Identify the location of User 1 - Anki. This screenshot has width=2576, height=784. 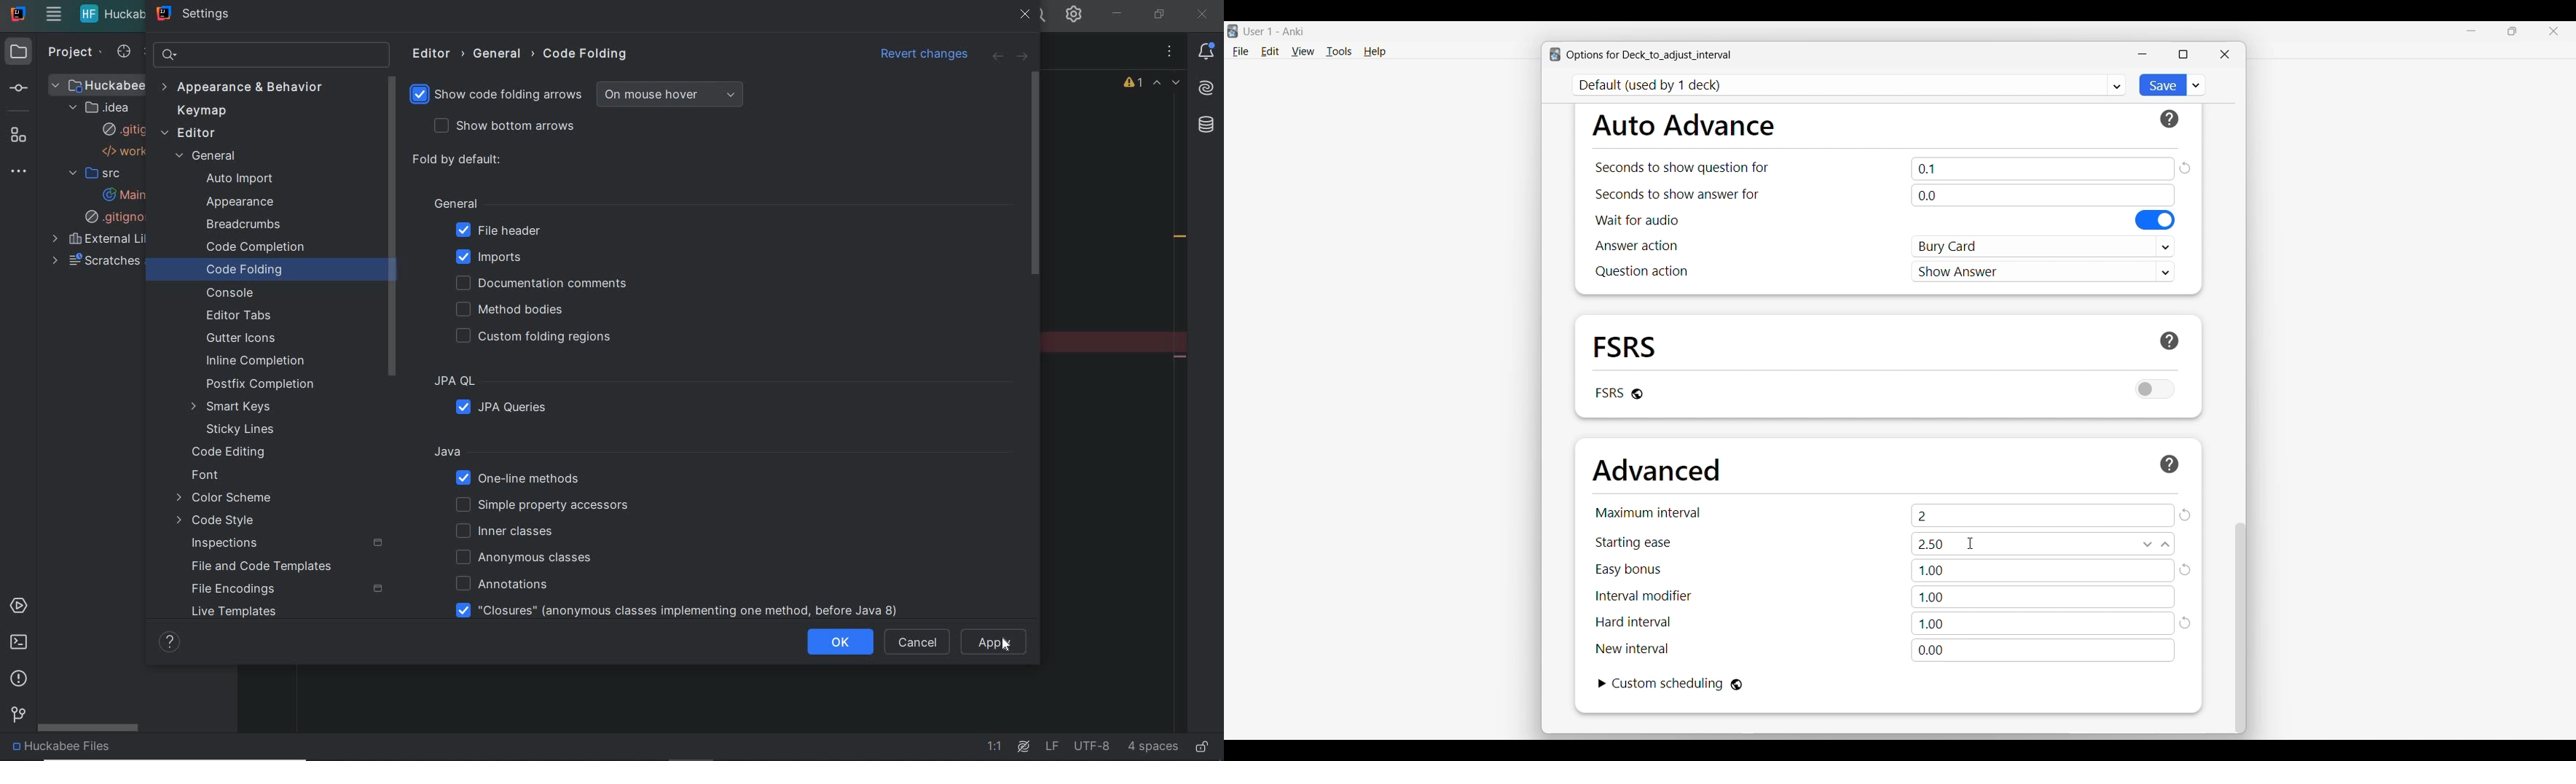
(1275, 31).